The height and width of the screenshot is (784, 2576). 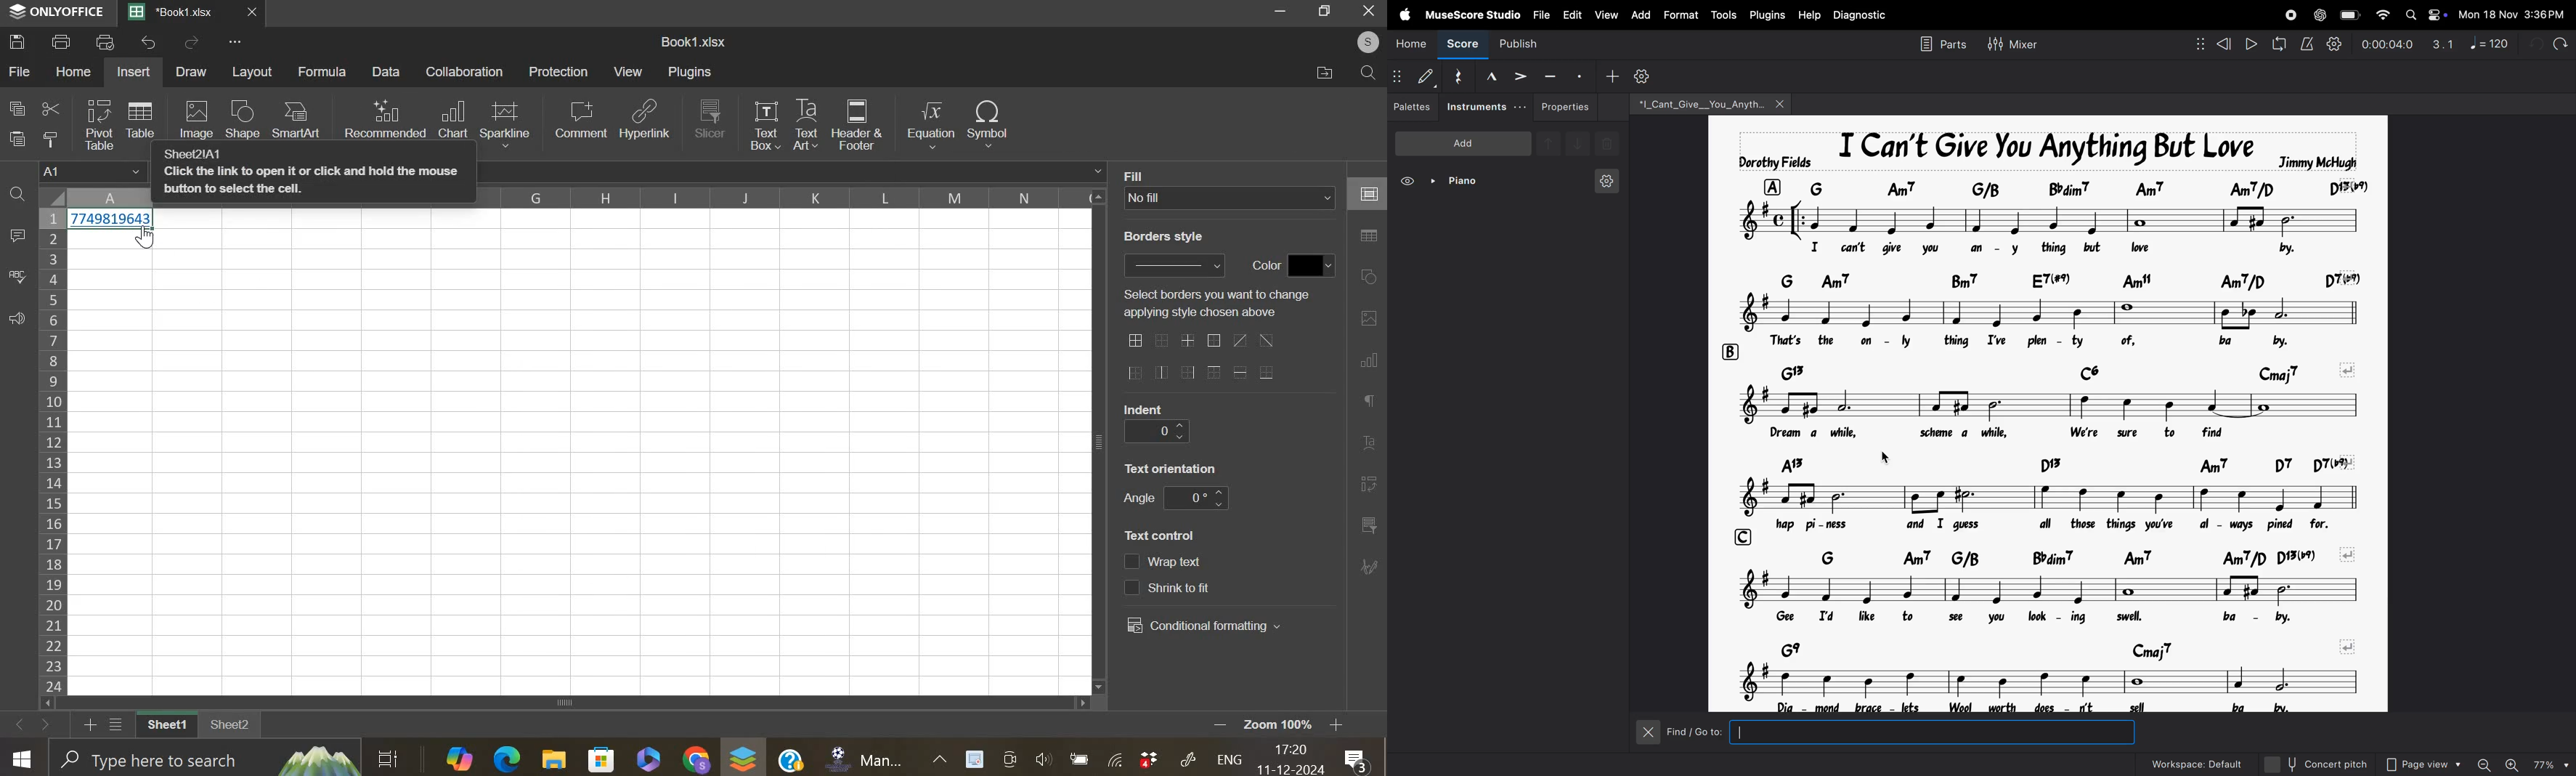 I want to click on file, so click(x=20, y=71).